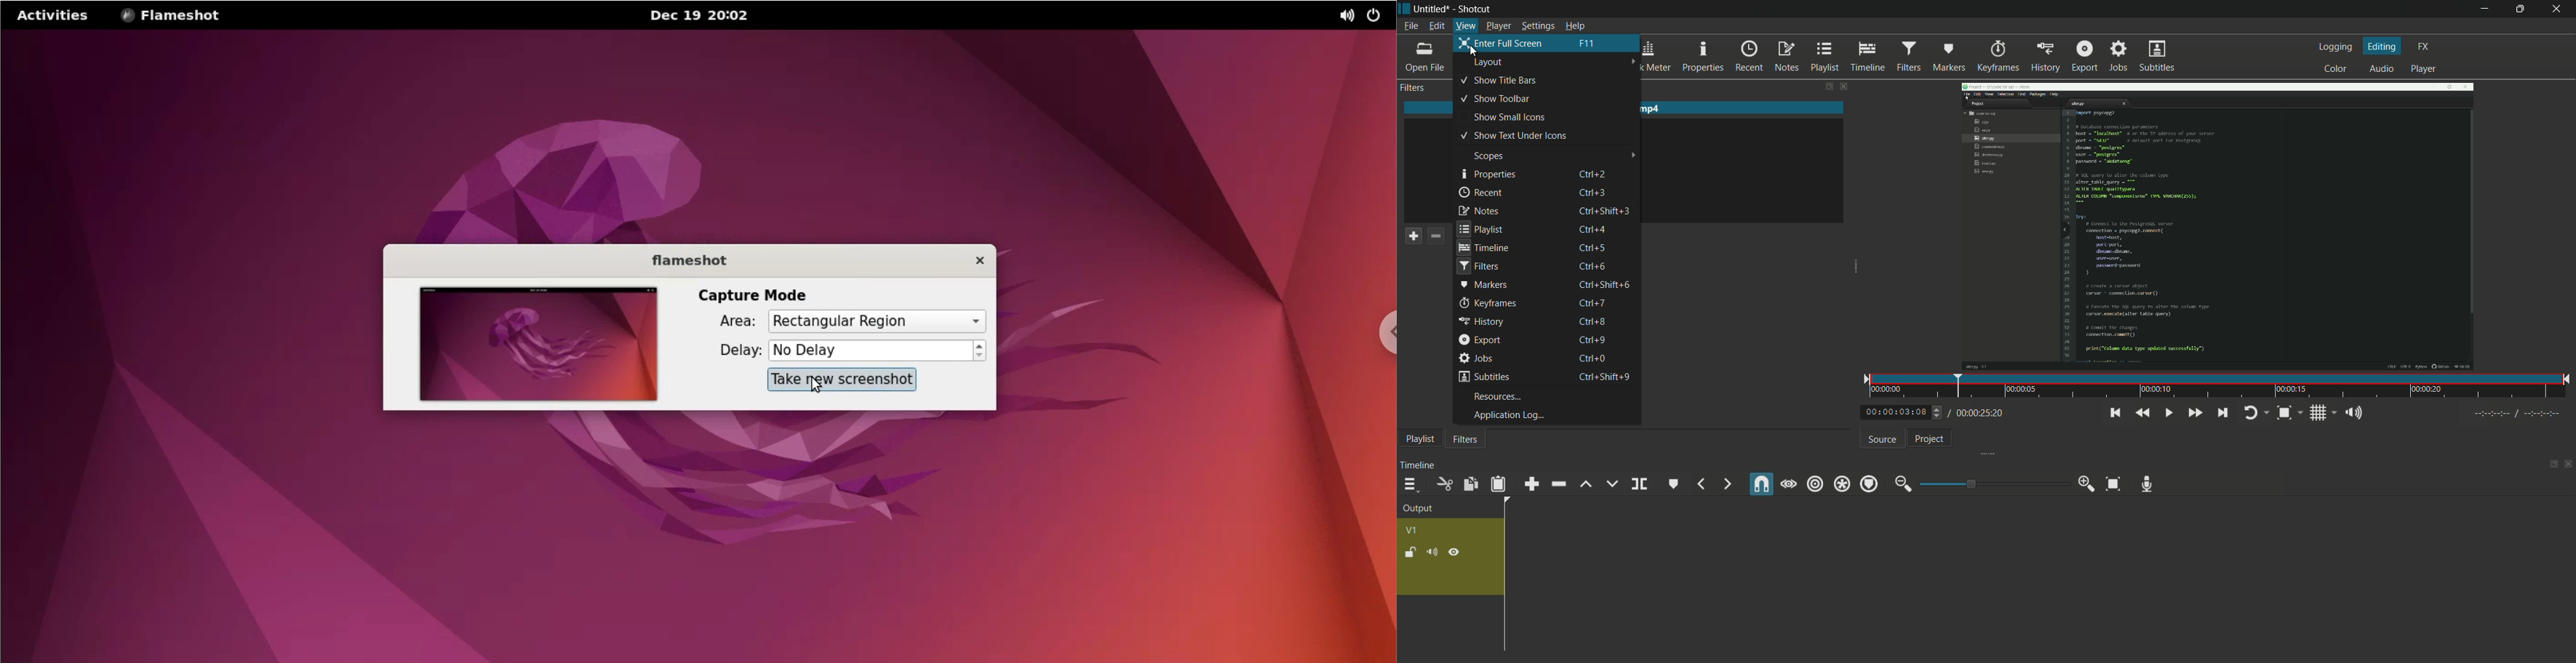 This screenshot has width=2576, height=672. What do you see at coordinates (1903, 485) in the screenshot?
I see `zoom out` at bounding box center [1903, 485].